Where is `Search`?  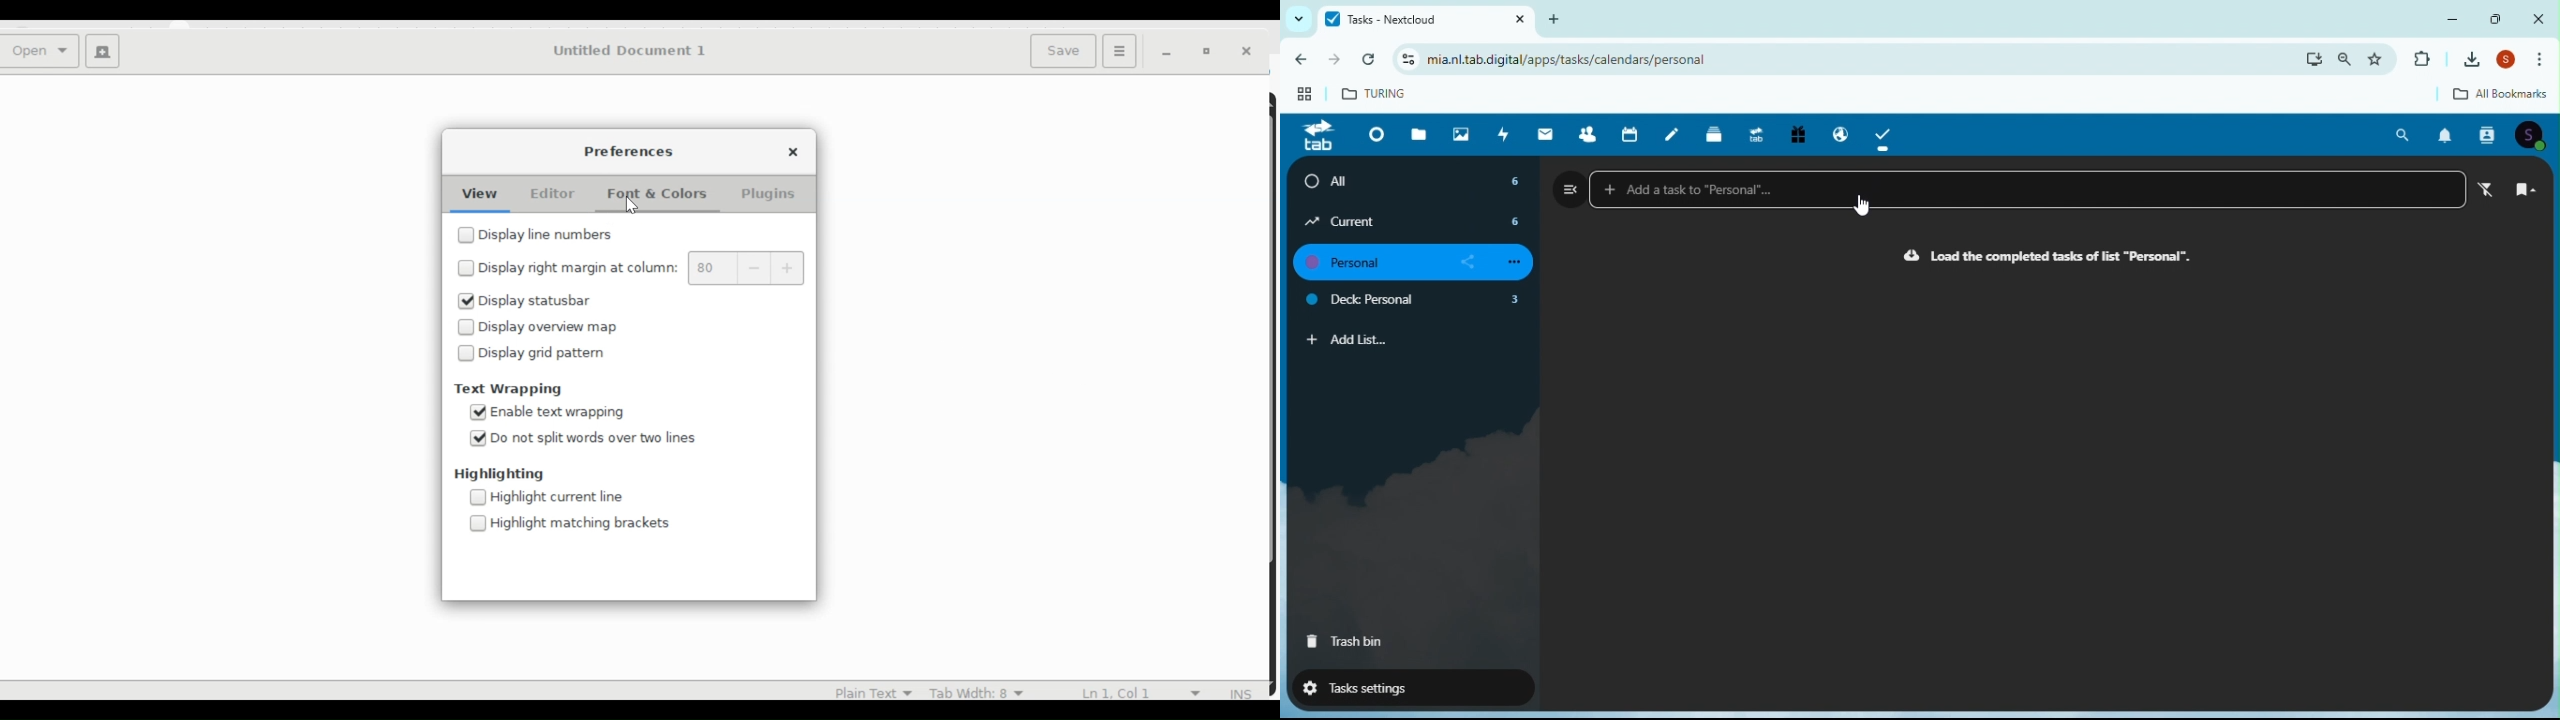 Search is located at coordinates (2404, 135).